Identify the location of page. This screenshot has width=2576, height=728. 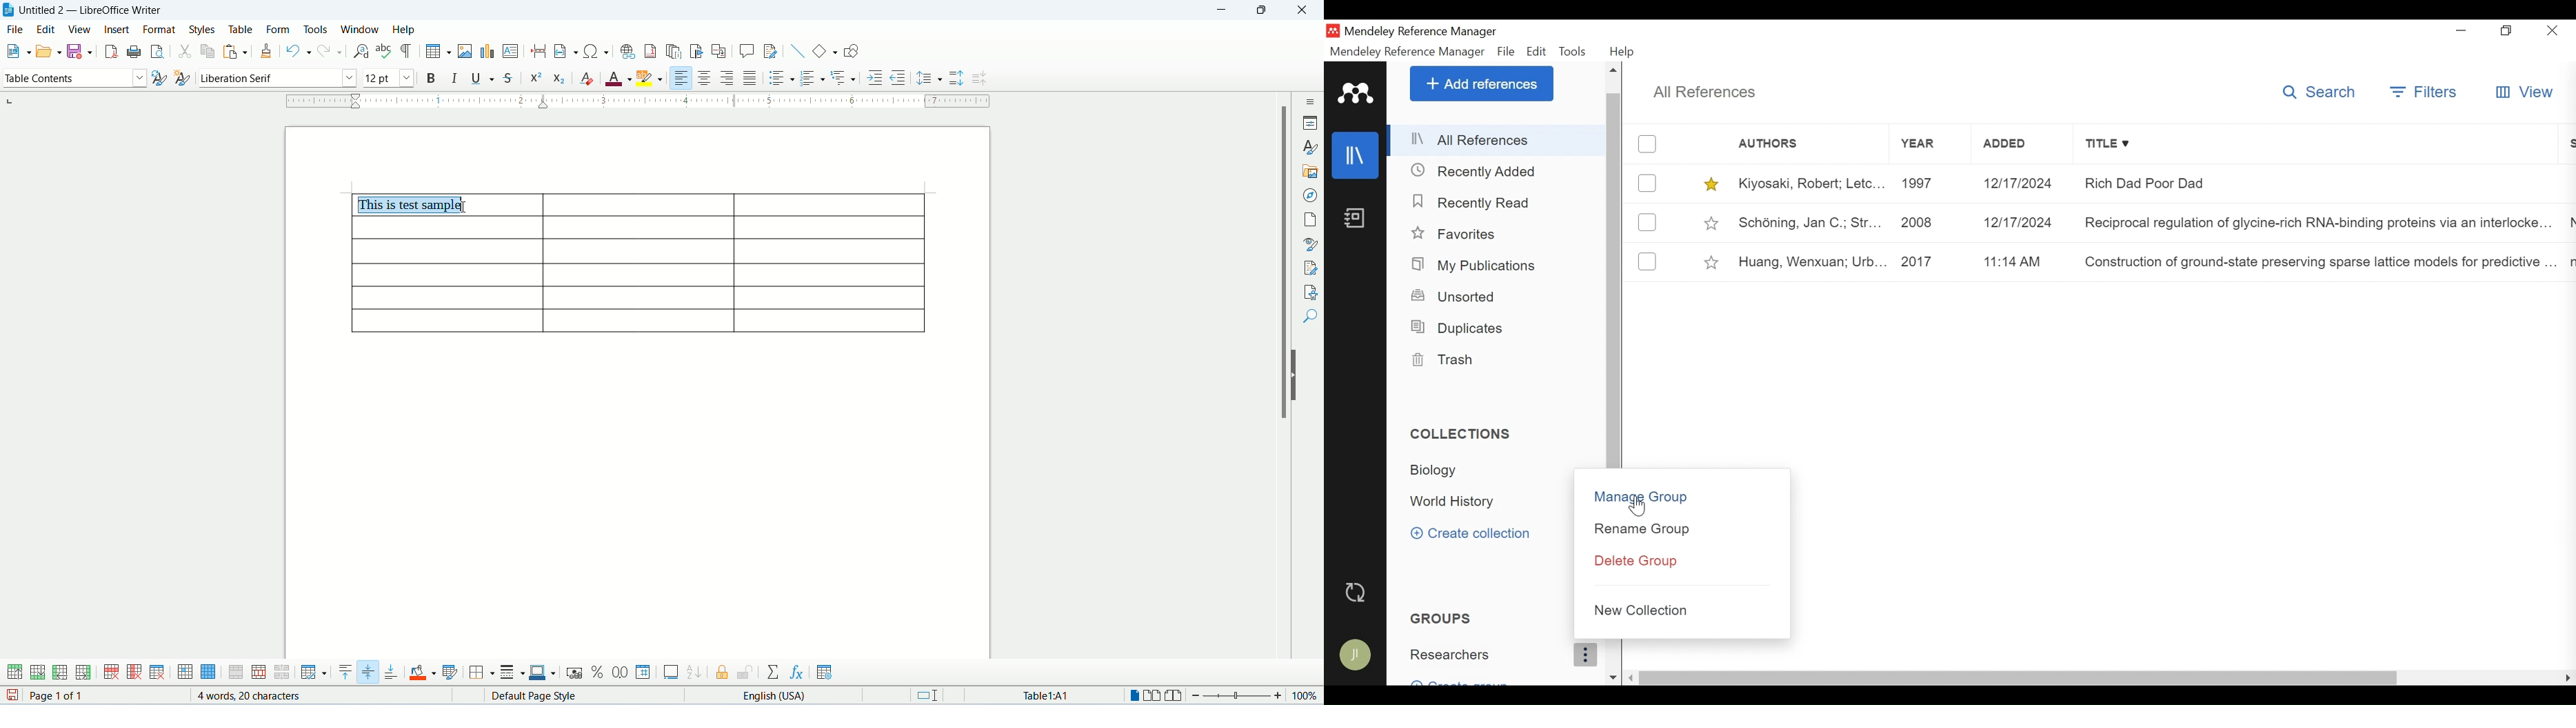
(1311, 217).